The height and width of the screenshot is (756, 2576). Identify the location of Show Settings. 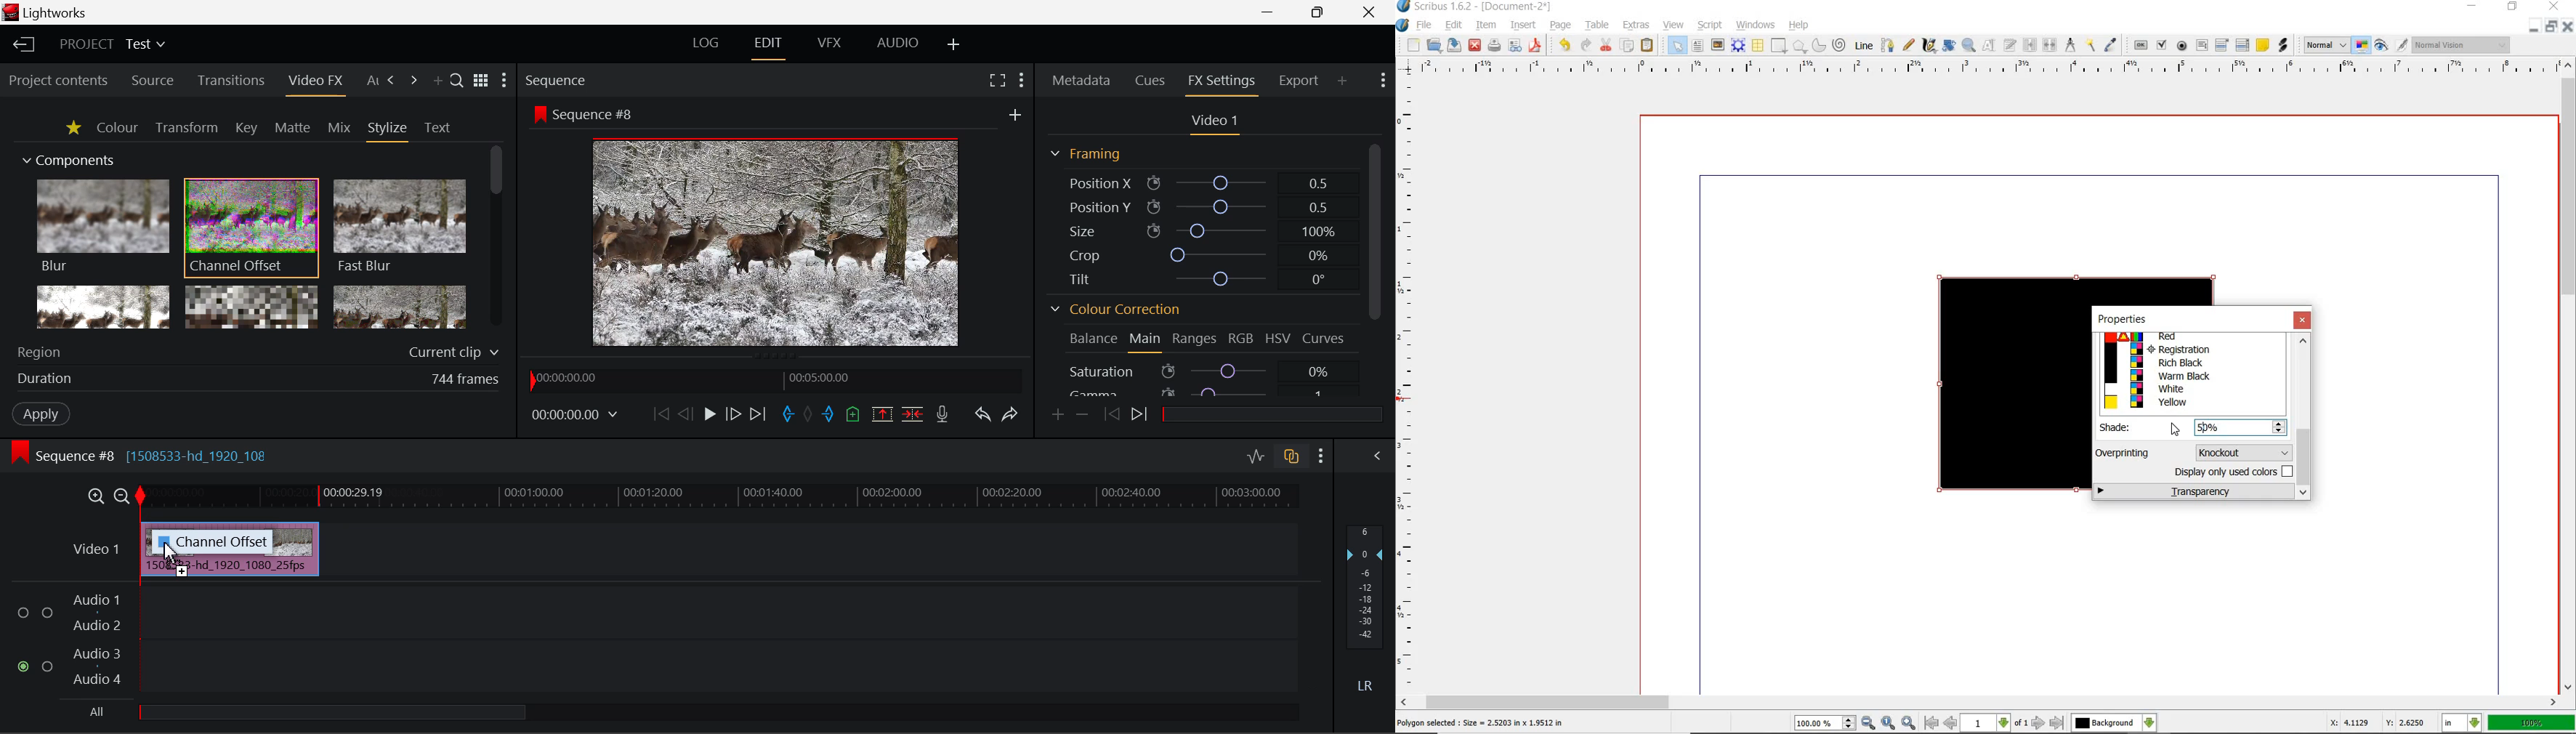
(1020, 82).